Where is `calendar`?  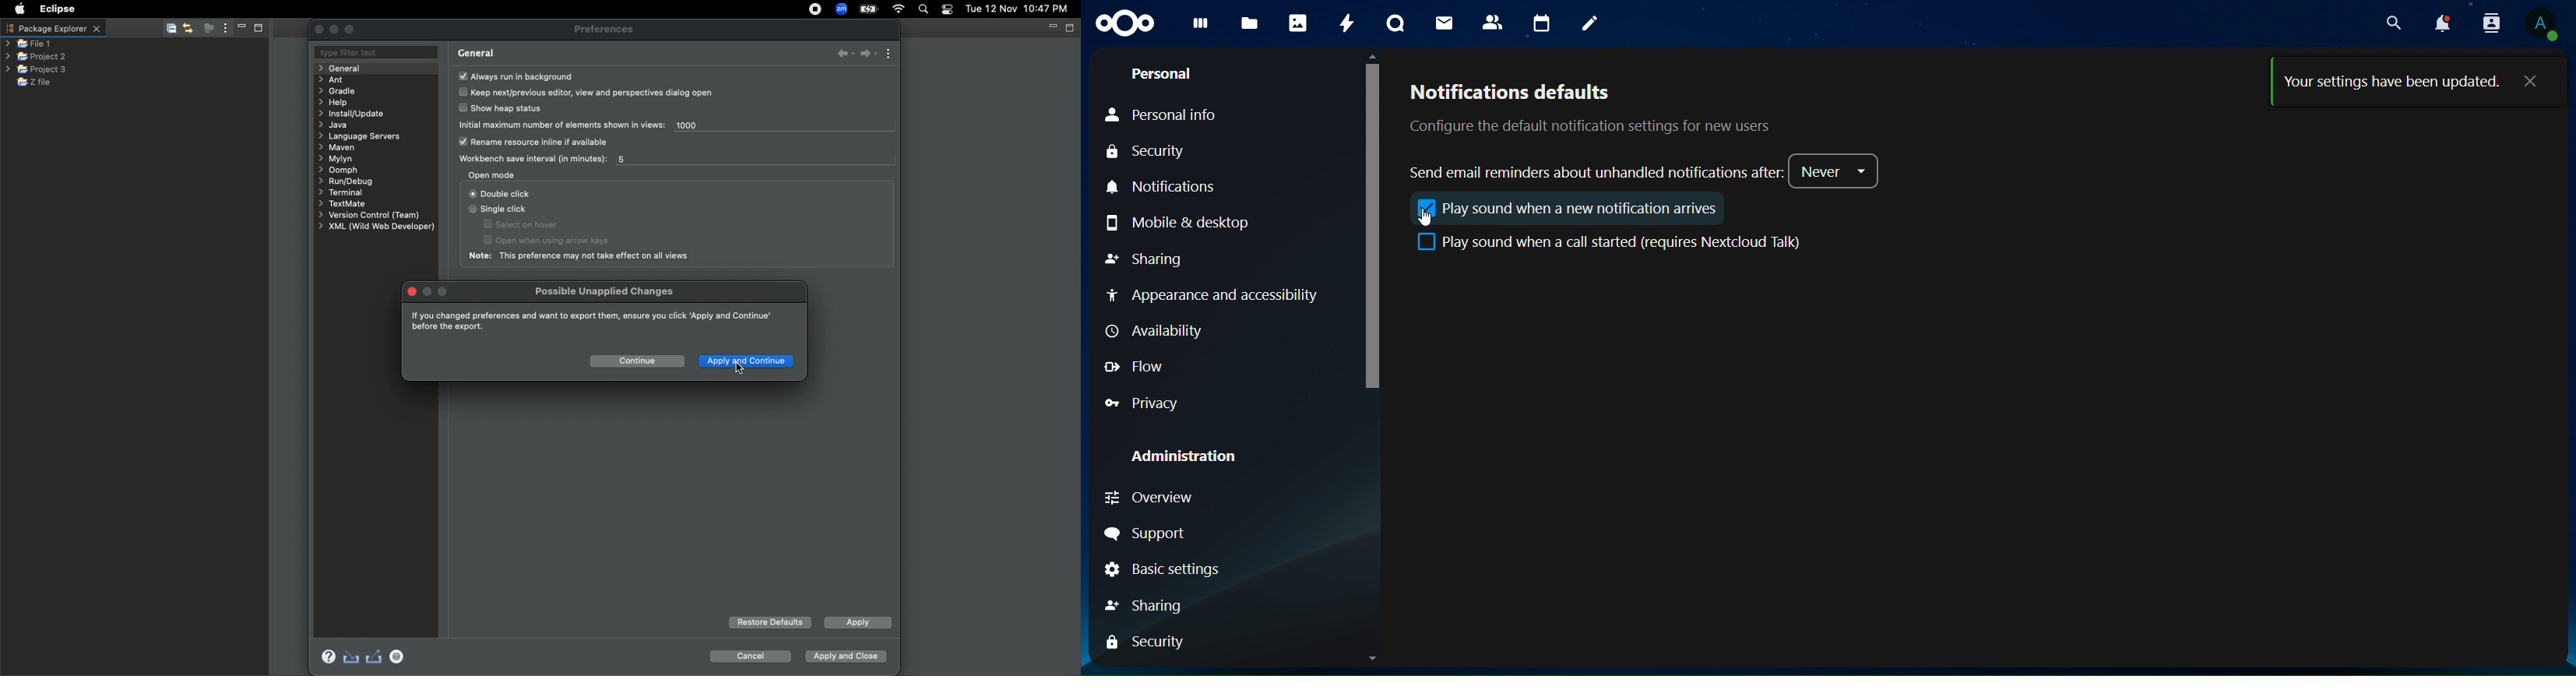
calendar is located at coordinates (1540, 23).